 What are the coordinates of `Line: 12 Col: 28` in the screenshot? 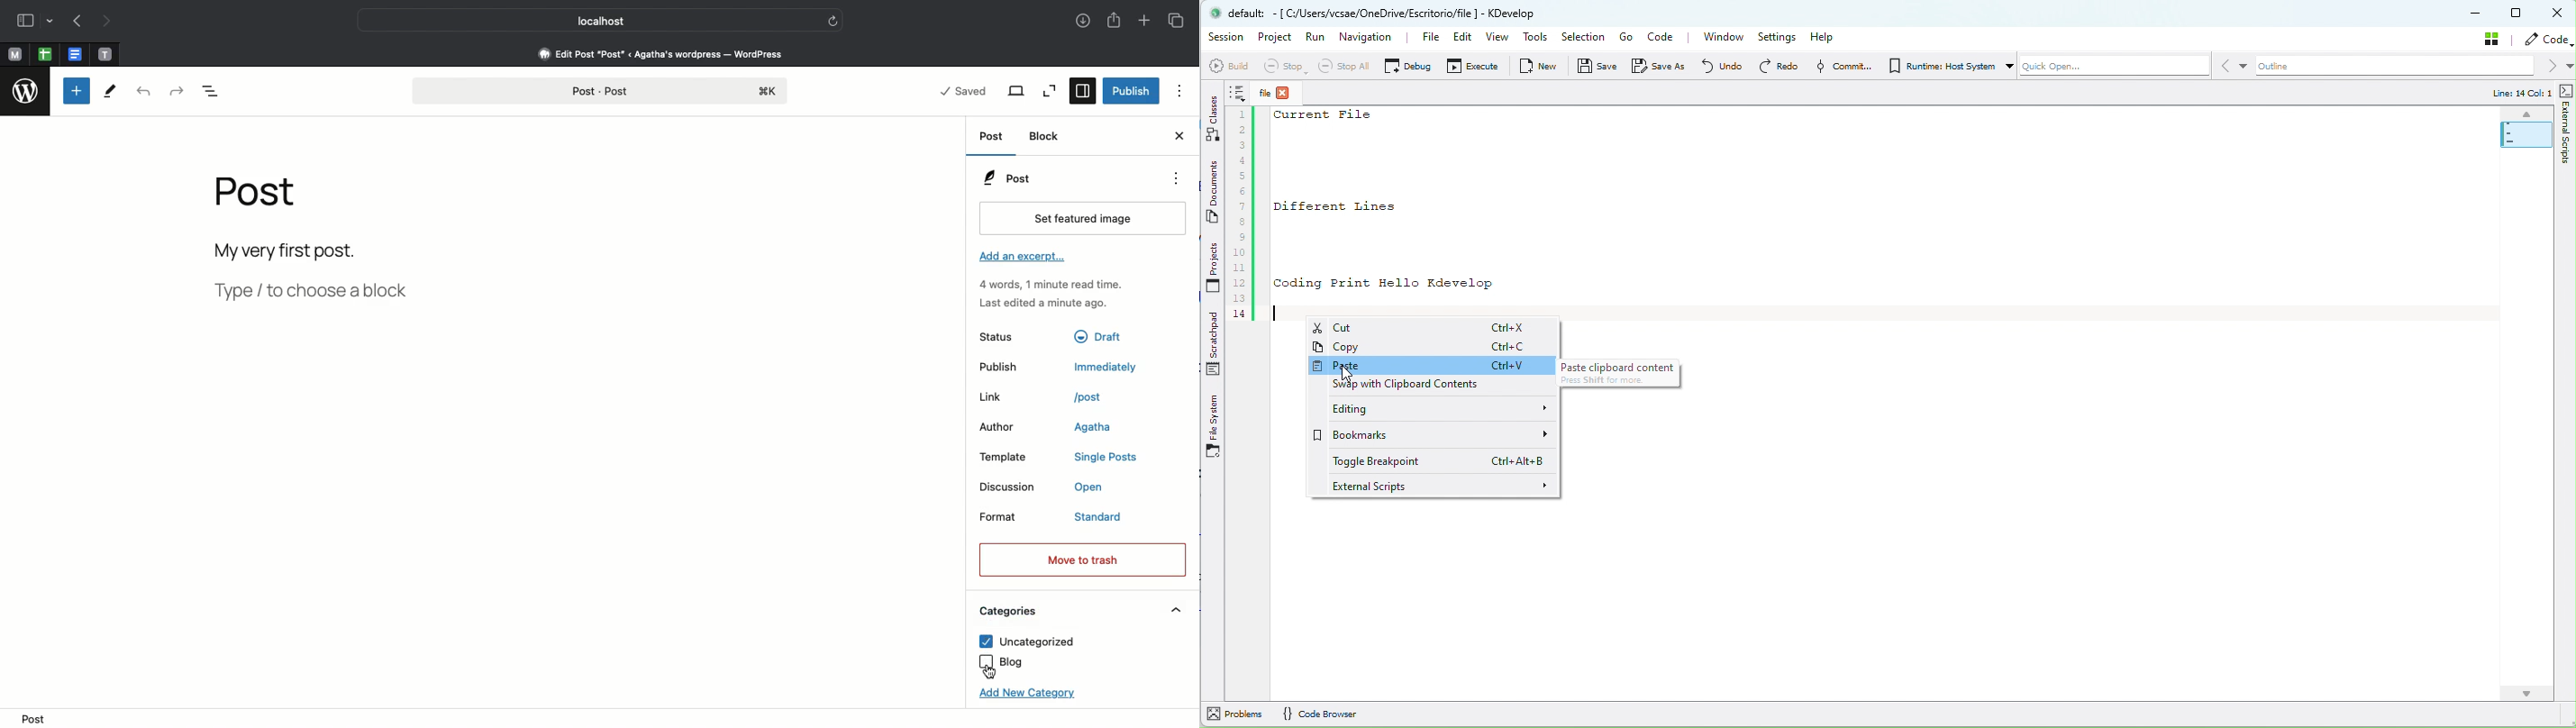 It's located at (2511, 94).